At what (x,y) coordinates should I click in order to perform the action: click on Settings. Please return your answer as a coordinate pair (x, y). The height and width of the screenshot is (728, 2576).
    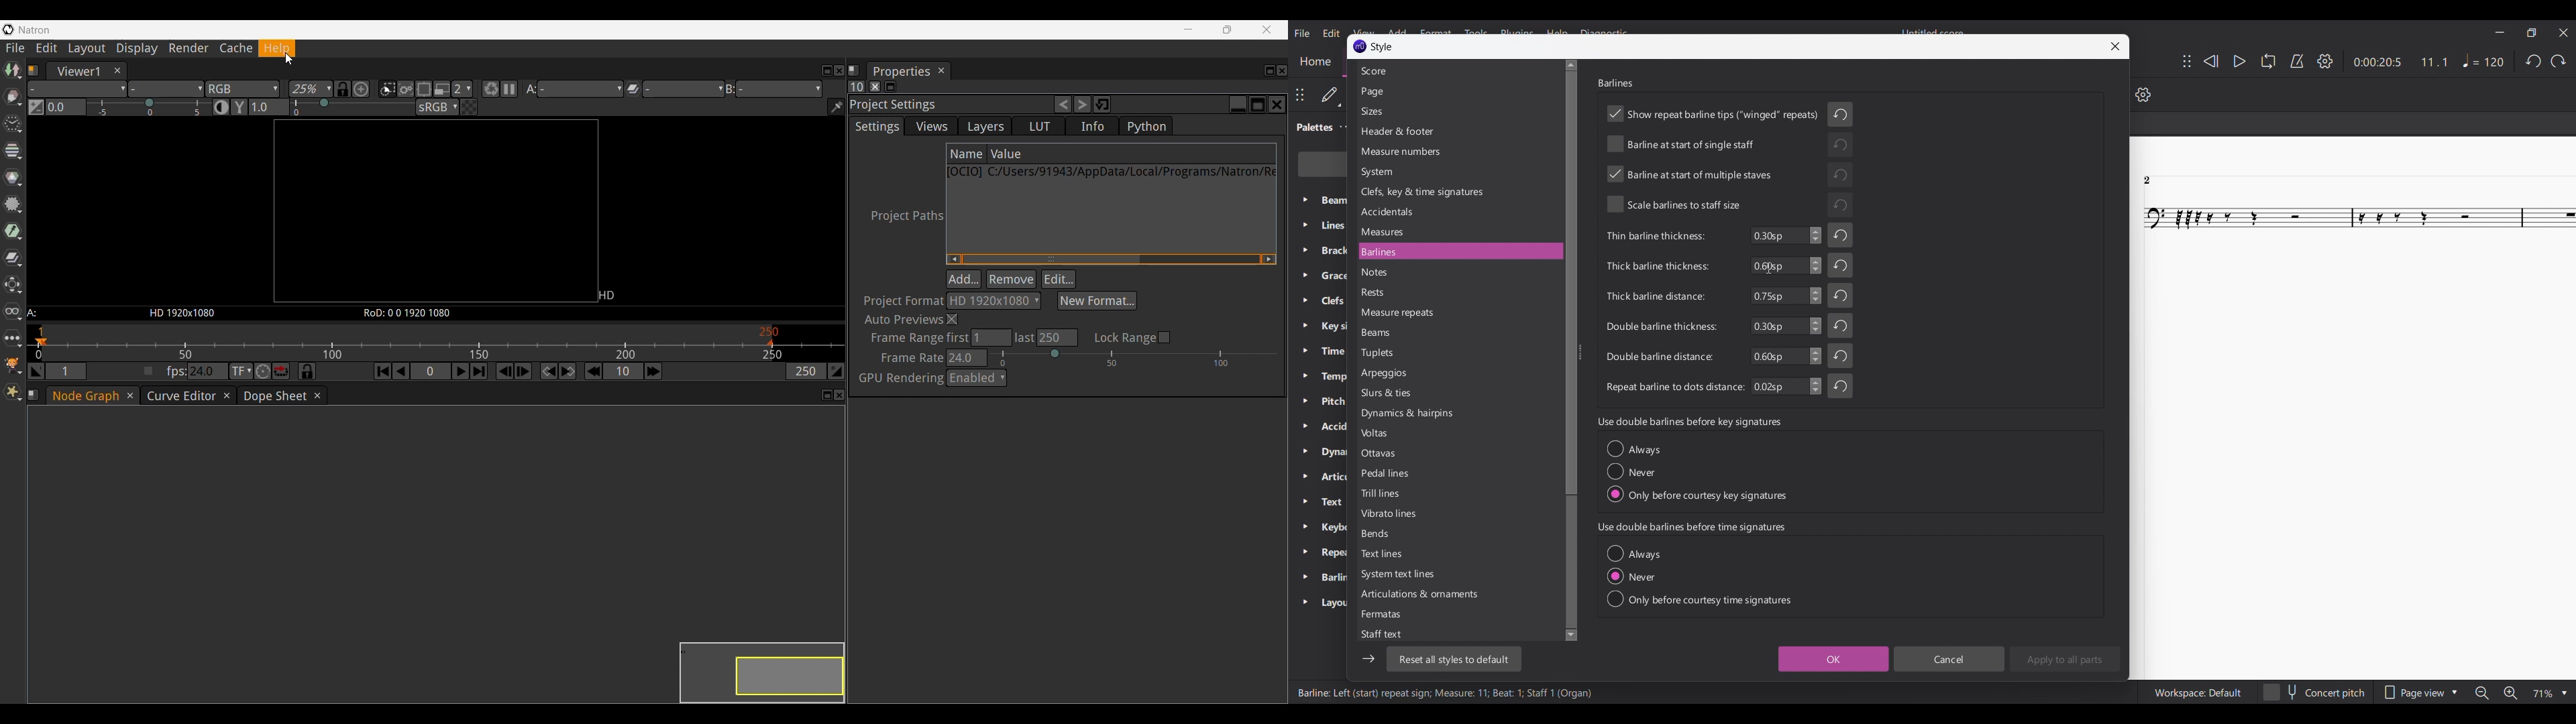
    Looking at the image, I should click on (2326, 61).